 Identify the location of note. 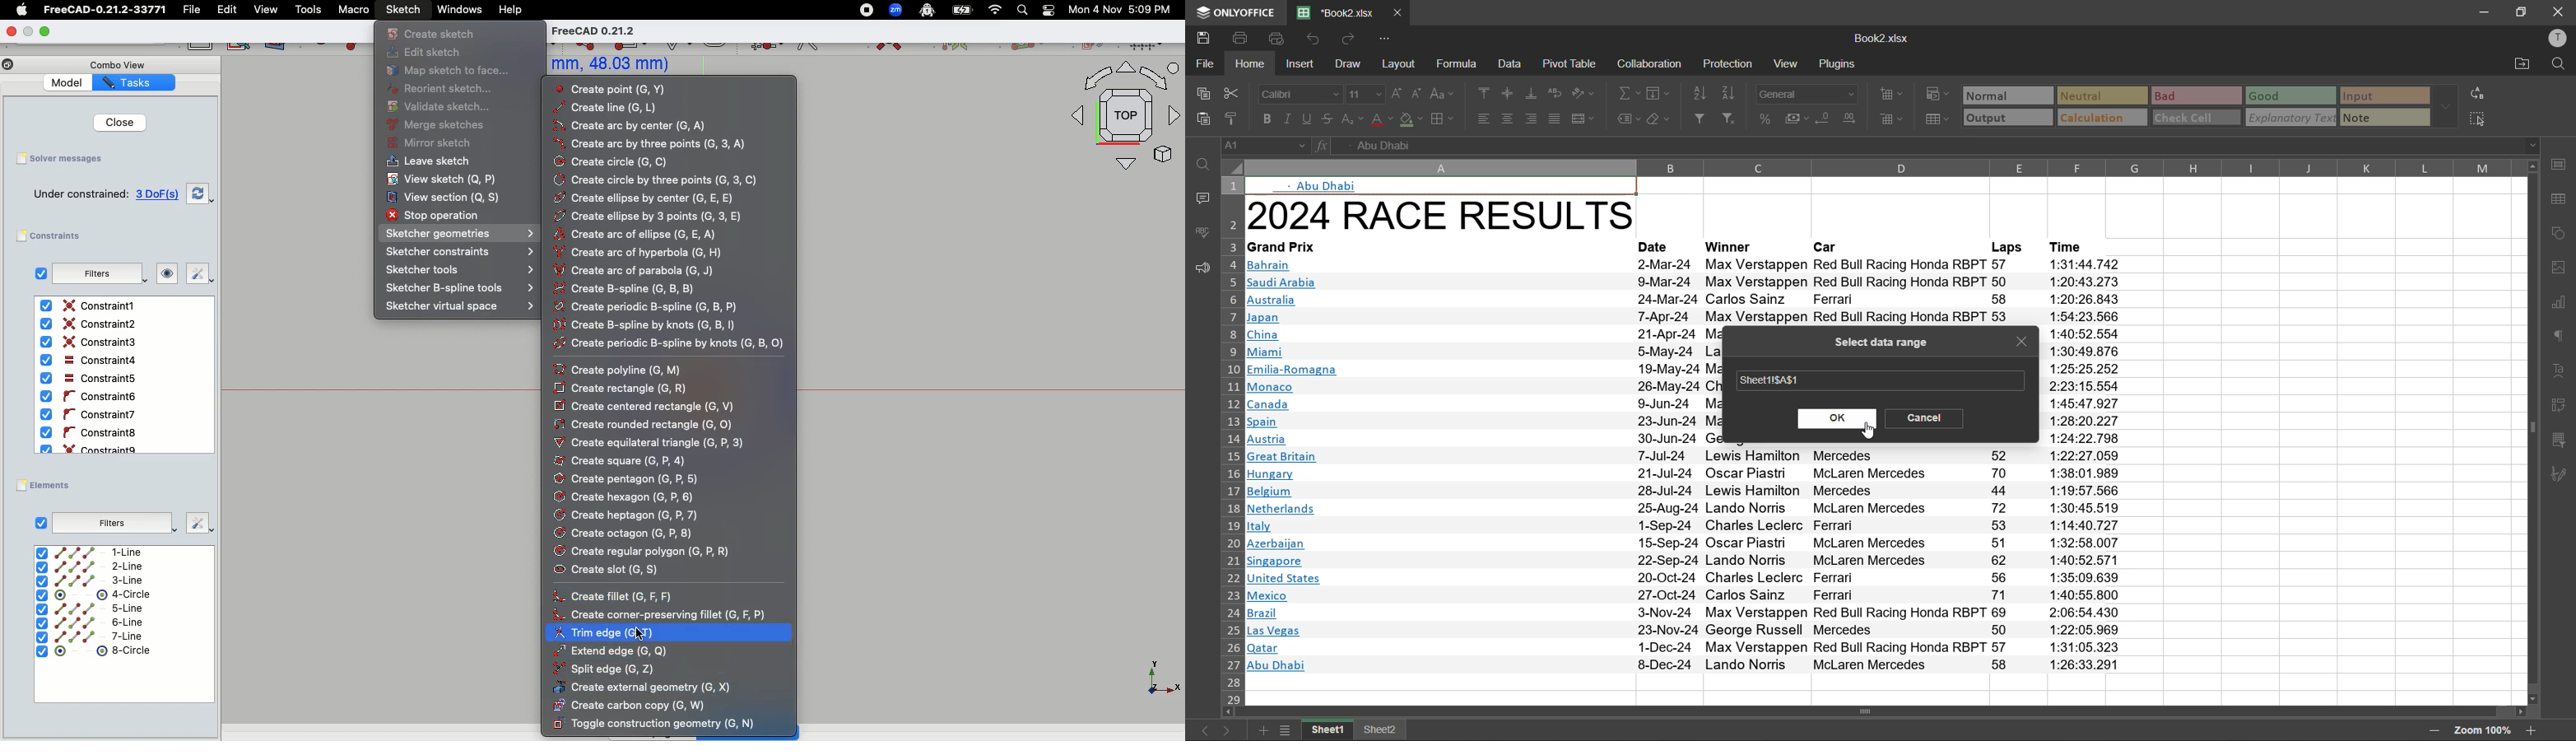
(2374, 119).